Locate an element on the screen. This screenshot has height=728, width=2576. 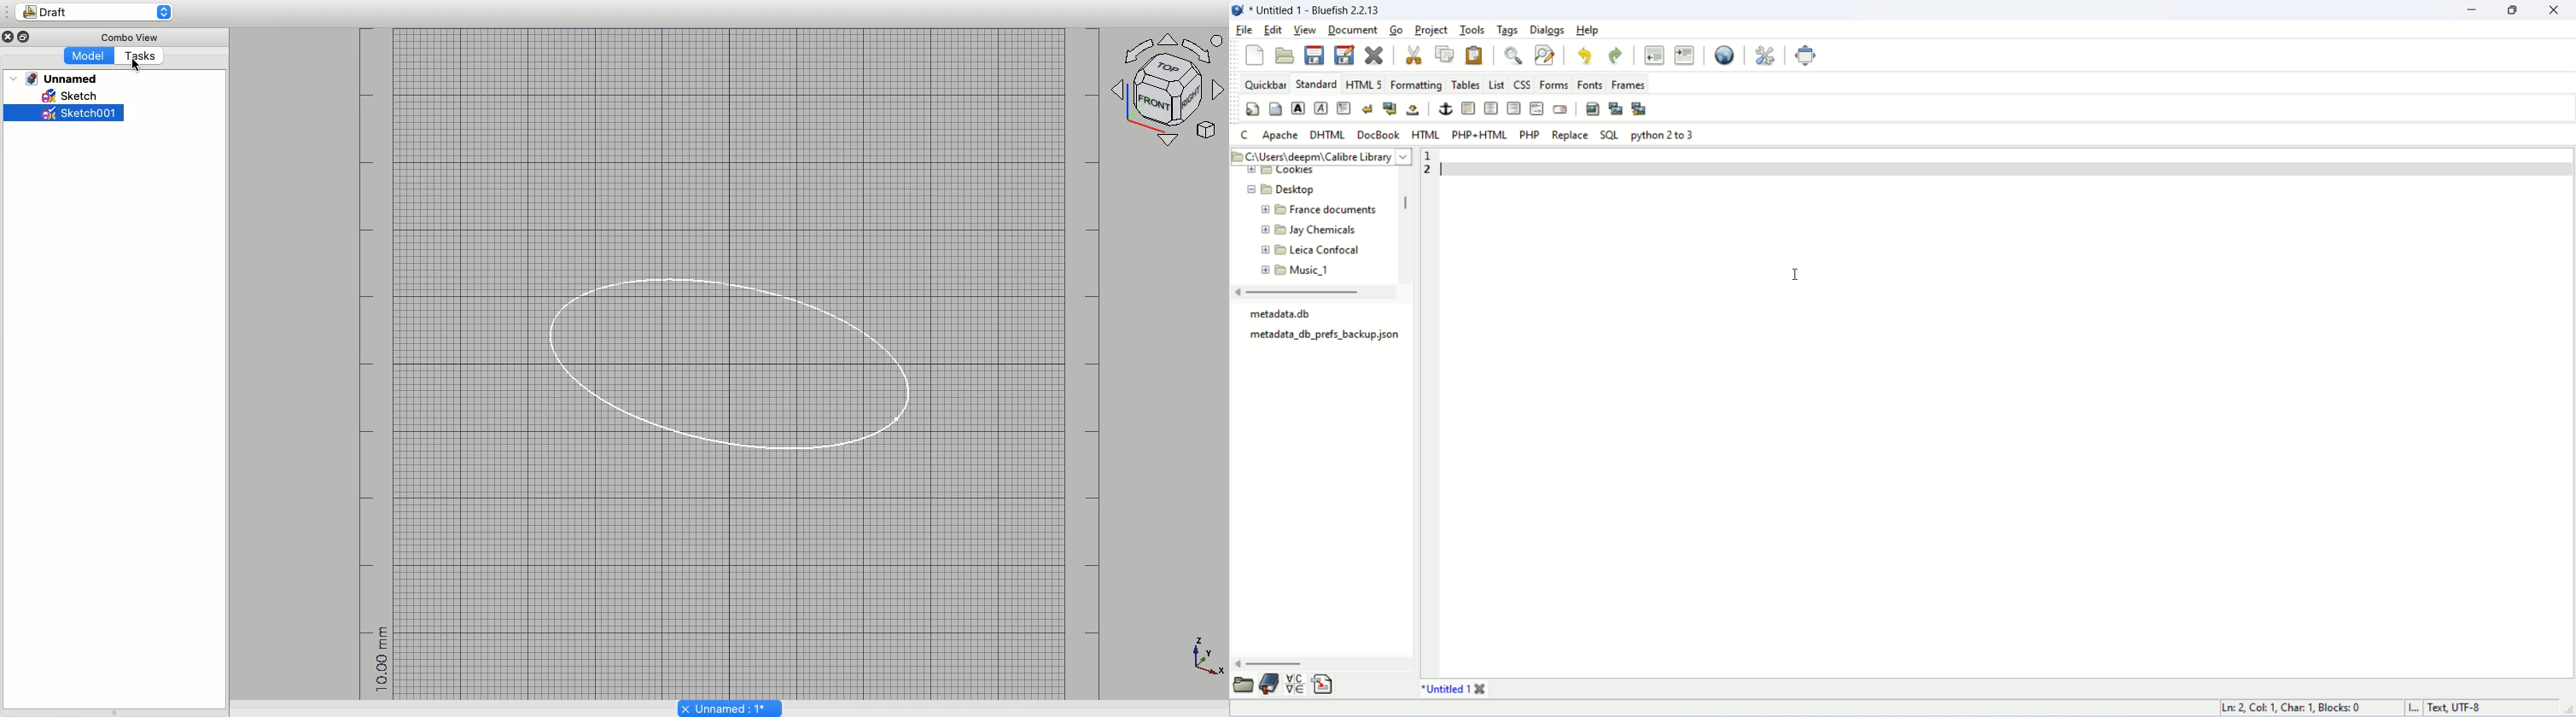
document is located at coordinates (1353, 29).